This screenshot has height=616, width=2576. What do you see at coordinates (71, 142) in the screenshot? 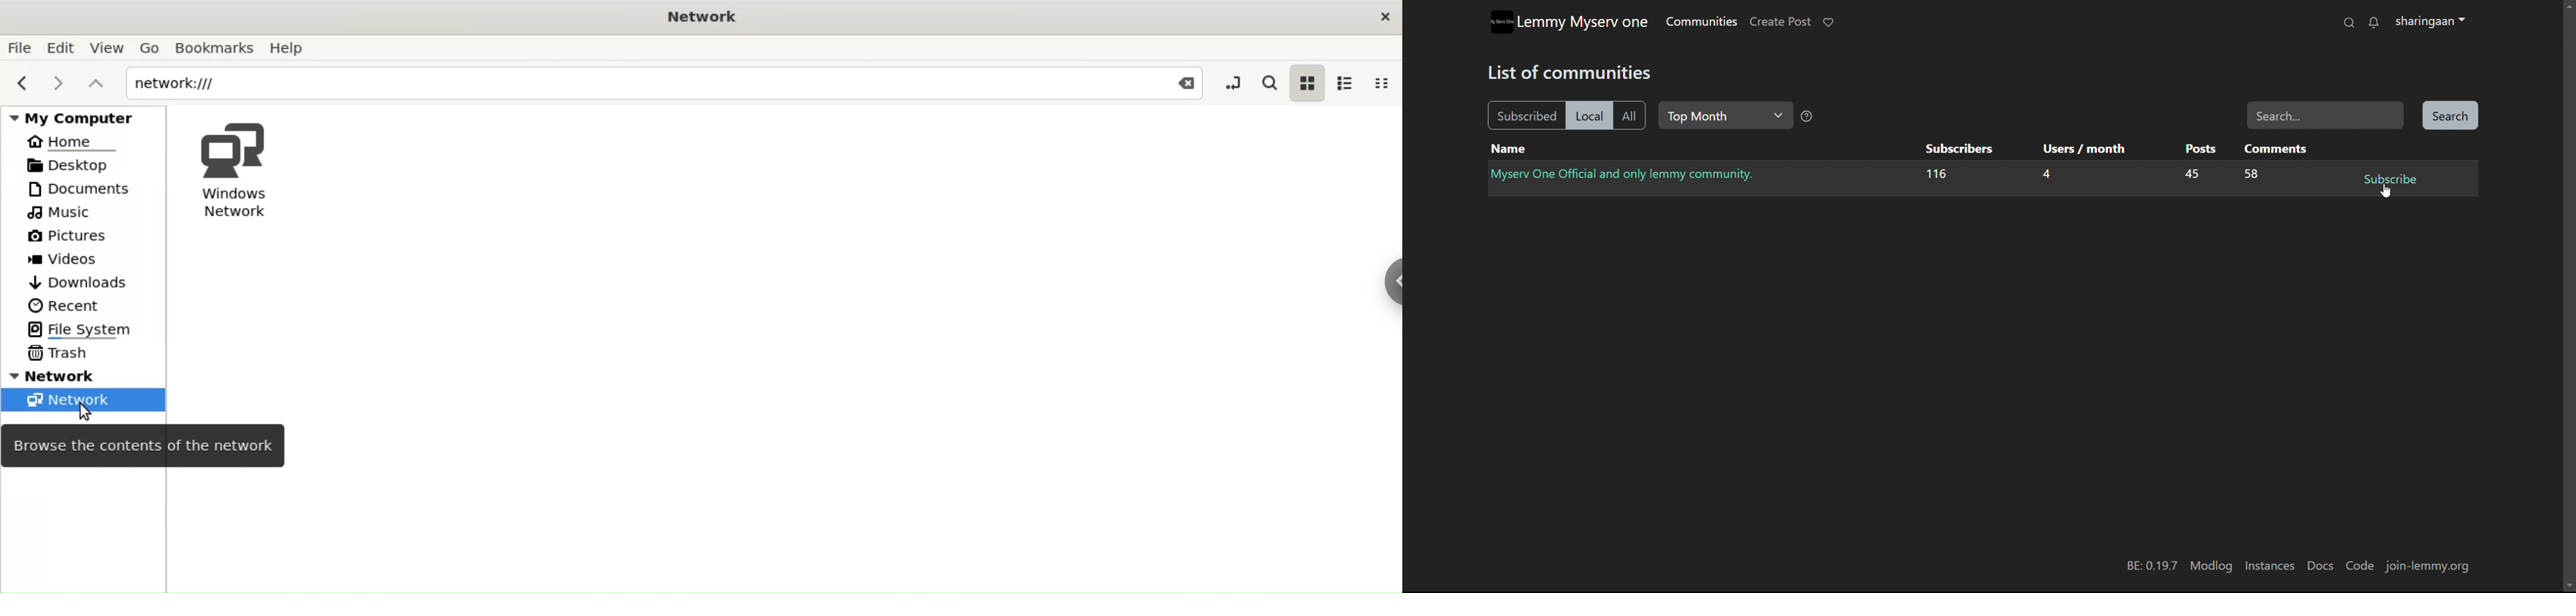
I see `Home` at bounding box center [71, 142].